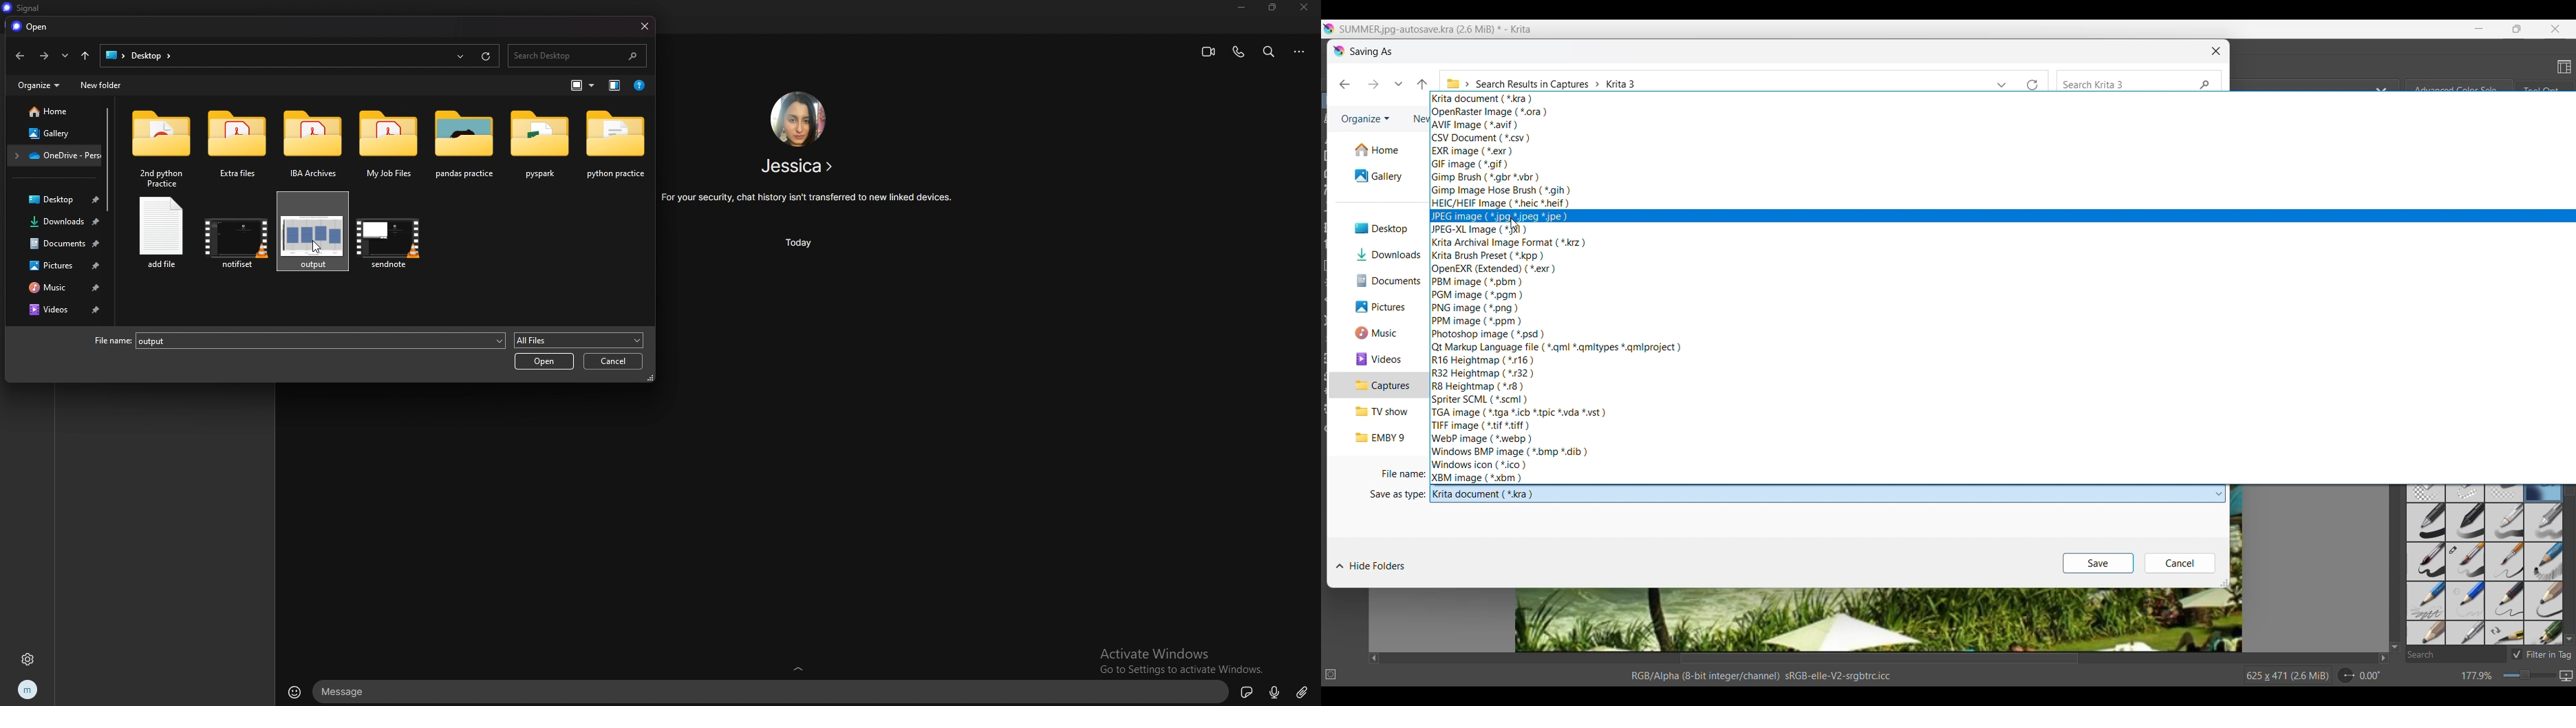 The width and height of the screenshot is (2576, 728). What do you see at coordinates (2517, 28) in the screenshot?
I see `Show interface in a smaller tab` at bounding box center [2517, 28].